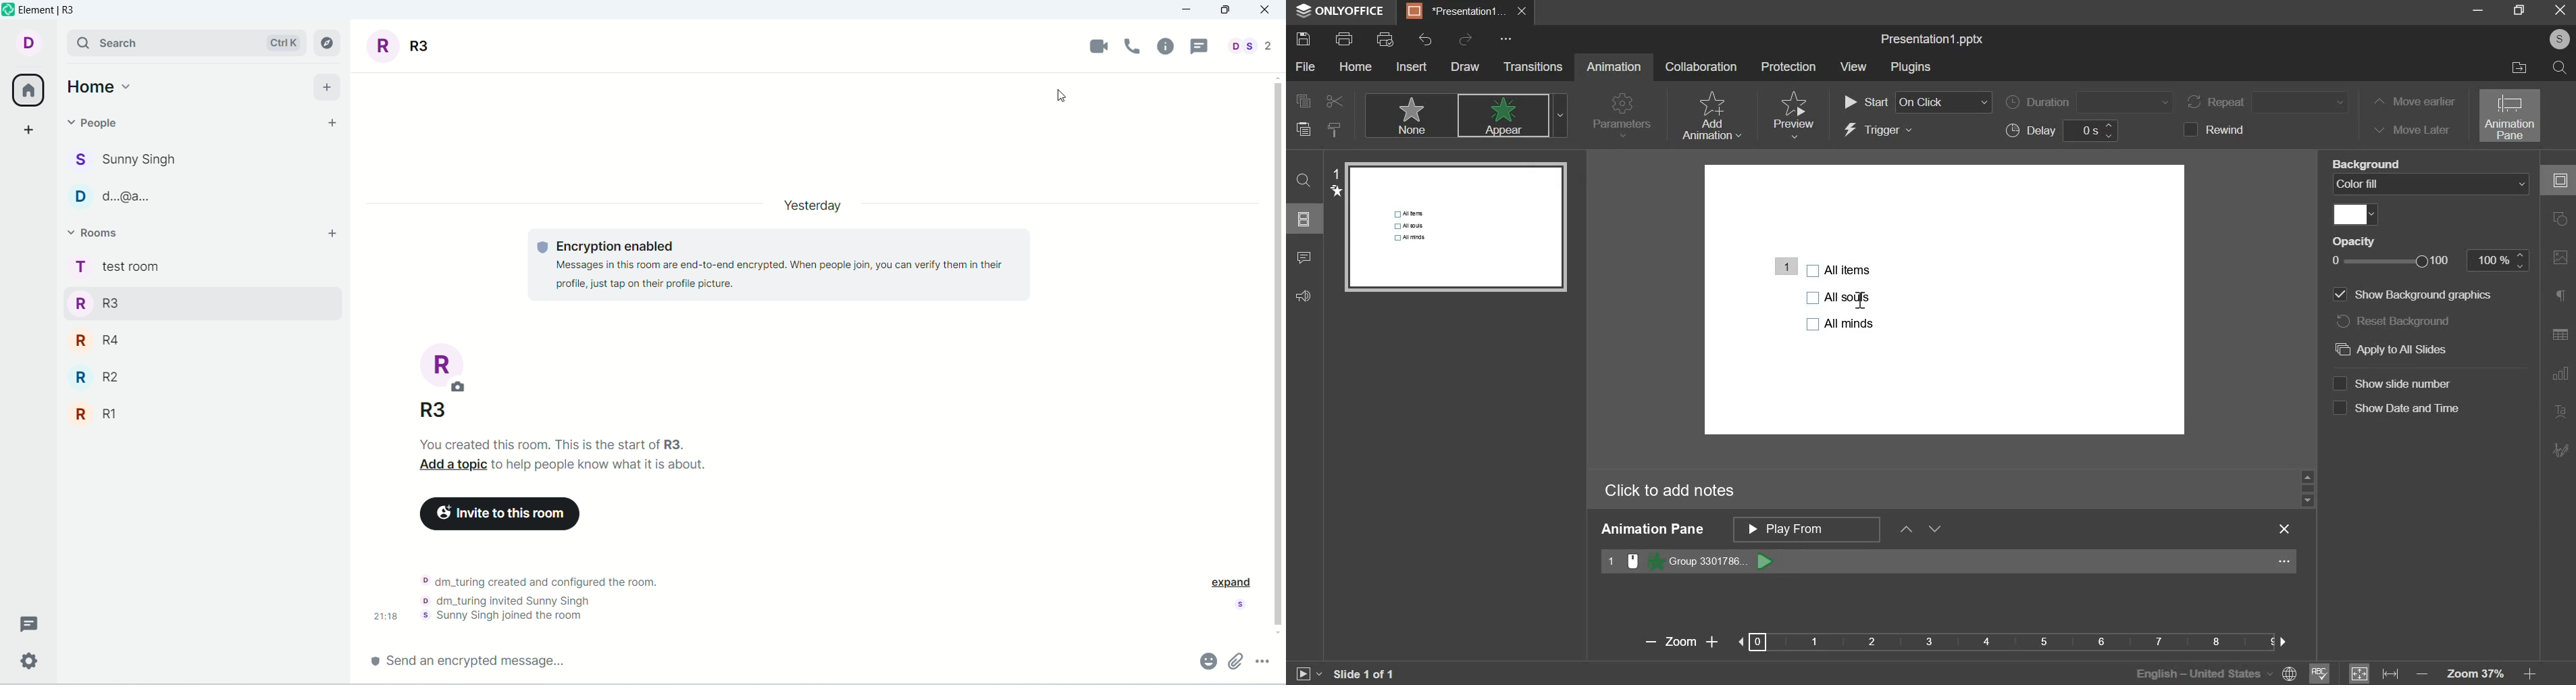 The width and height of the screenshot is (2576, 700). What do you see at coordinates (180, 377) in the screenshot?
I see `R2` at bounding box center [180, 377].